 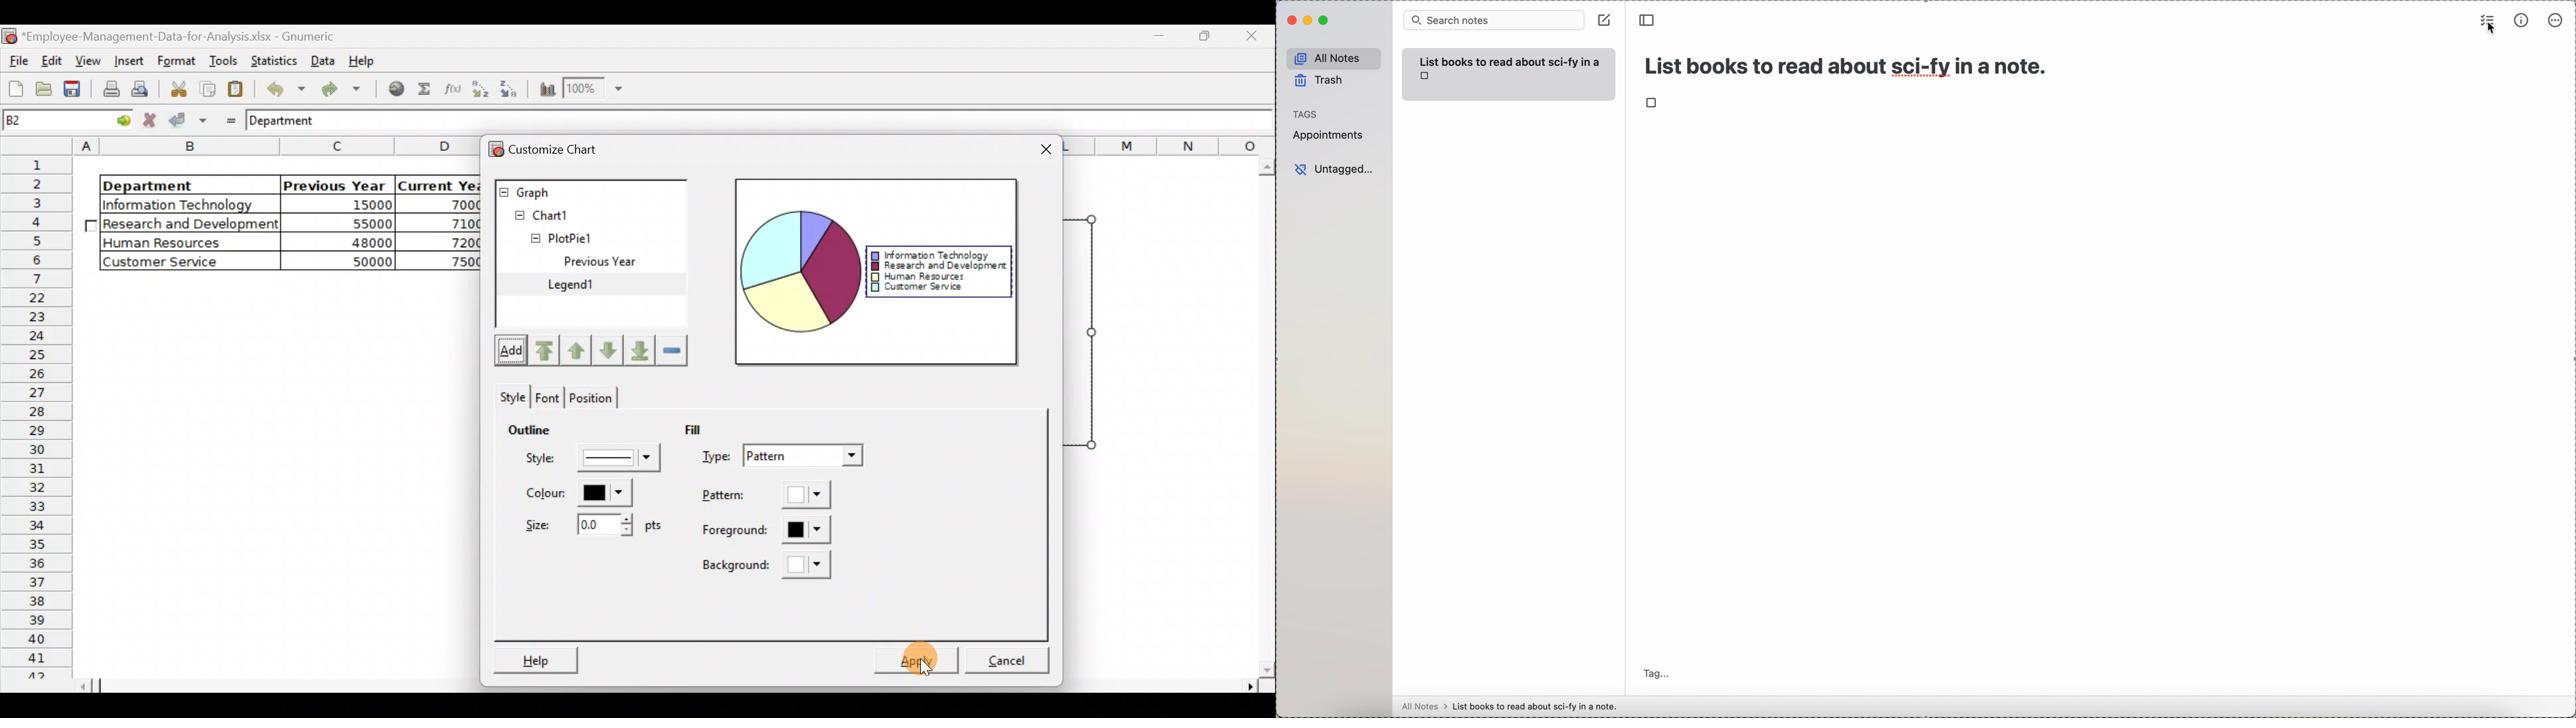 What do you see at coordinates (506, 352) in the screenshot?
I see `Add` at bounding box center [506, 352].